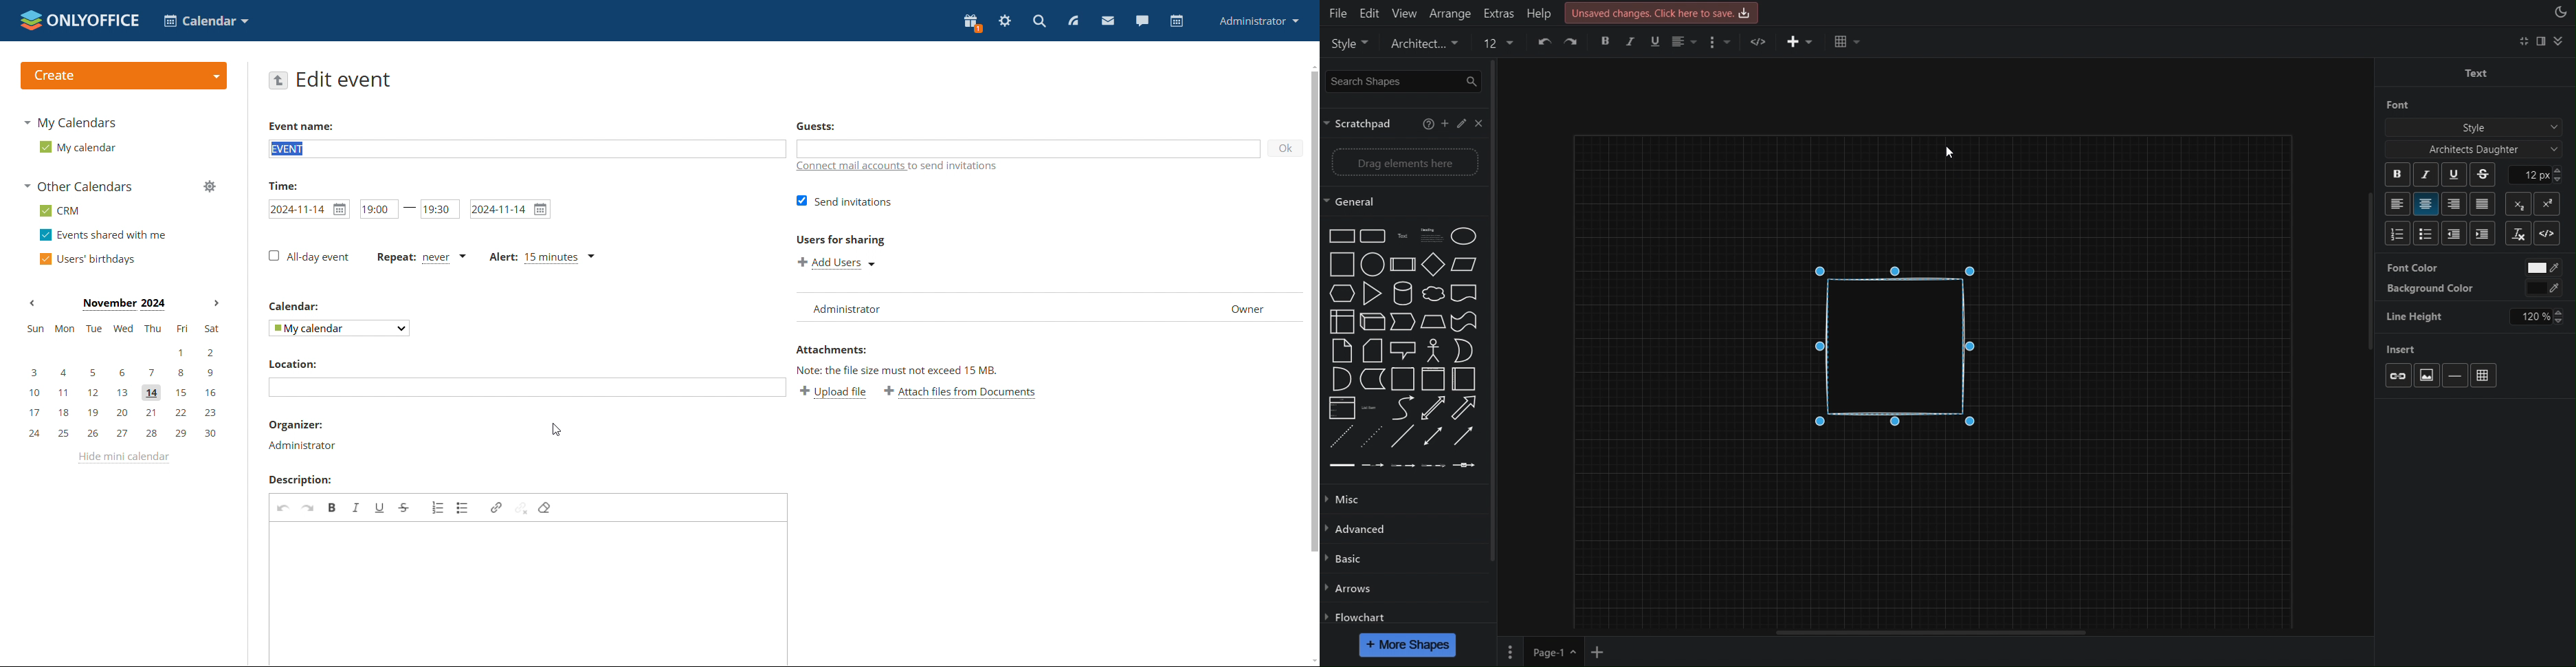  I want to click on Zoom In, so click(1451, 43).